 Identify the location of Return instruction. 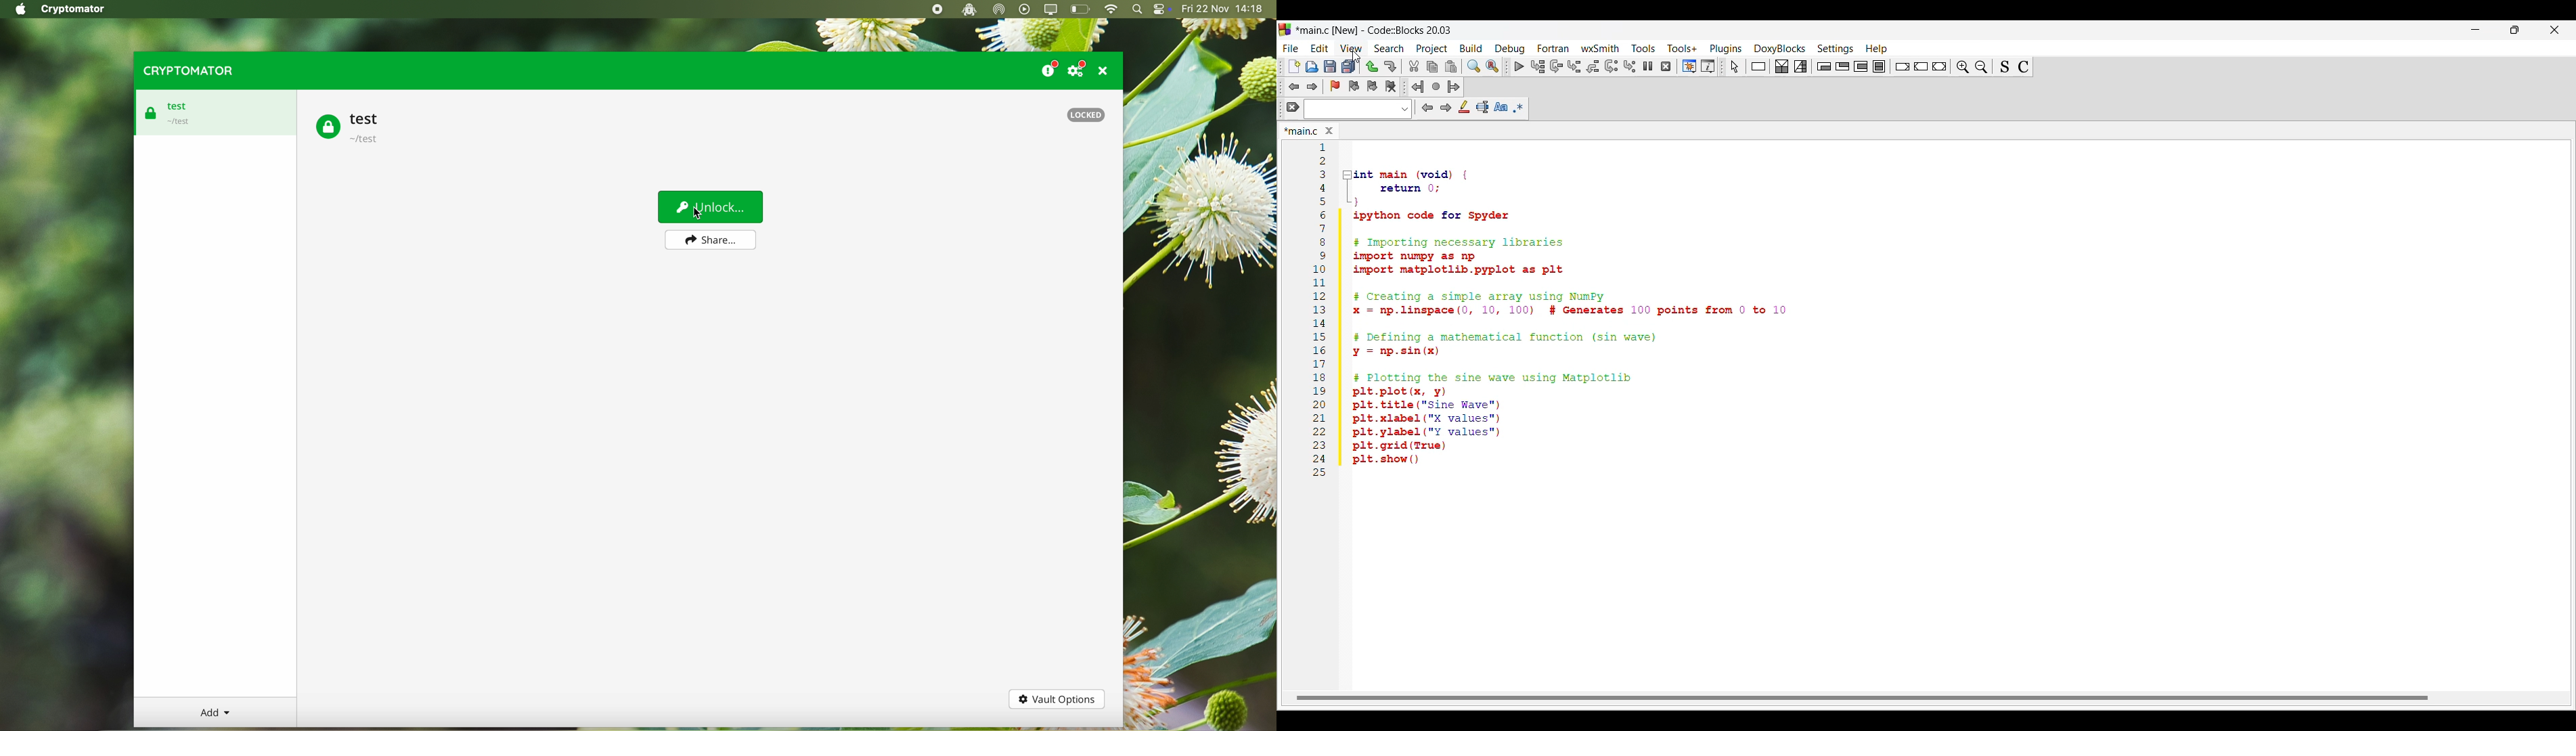
(1940, 66).